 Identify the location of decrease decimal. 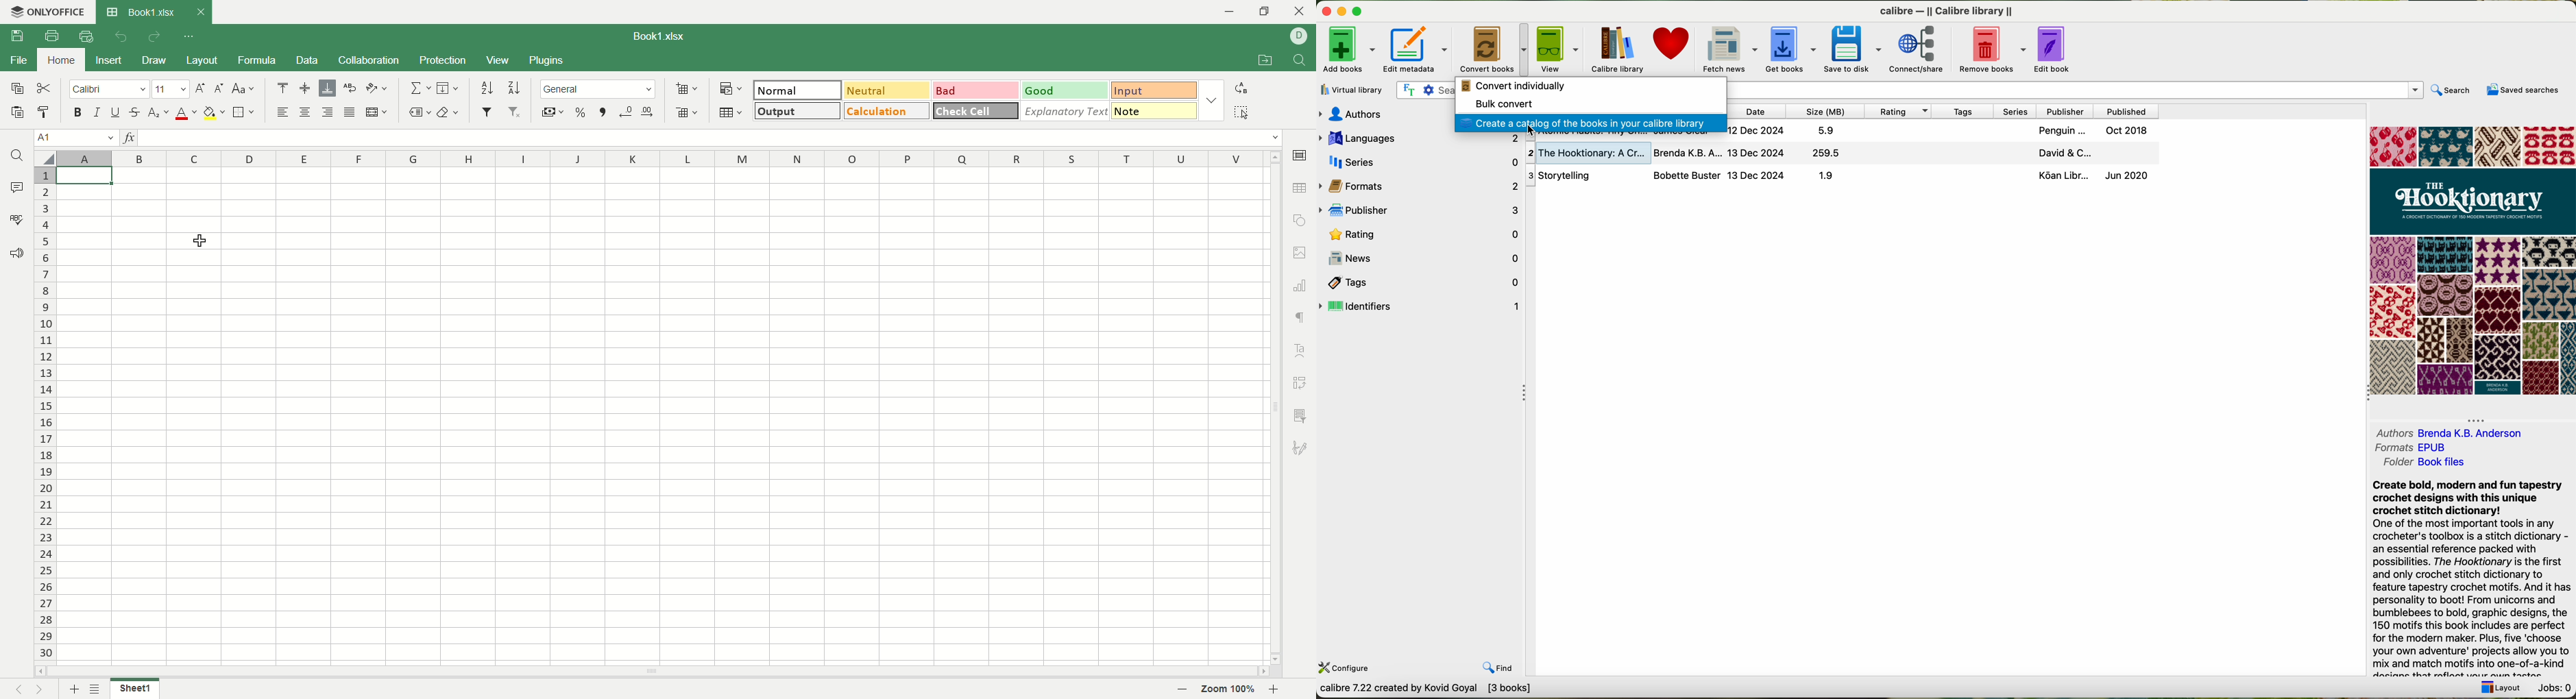
(627, 111).